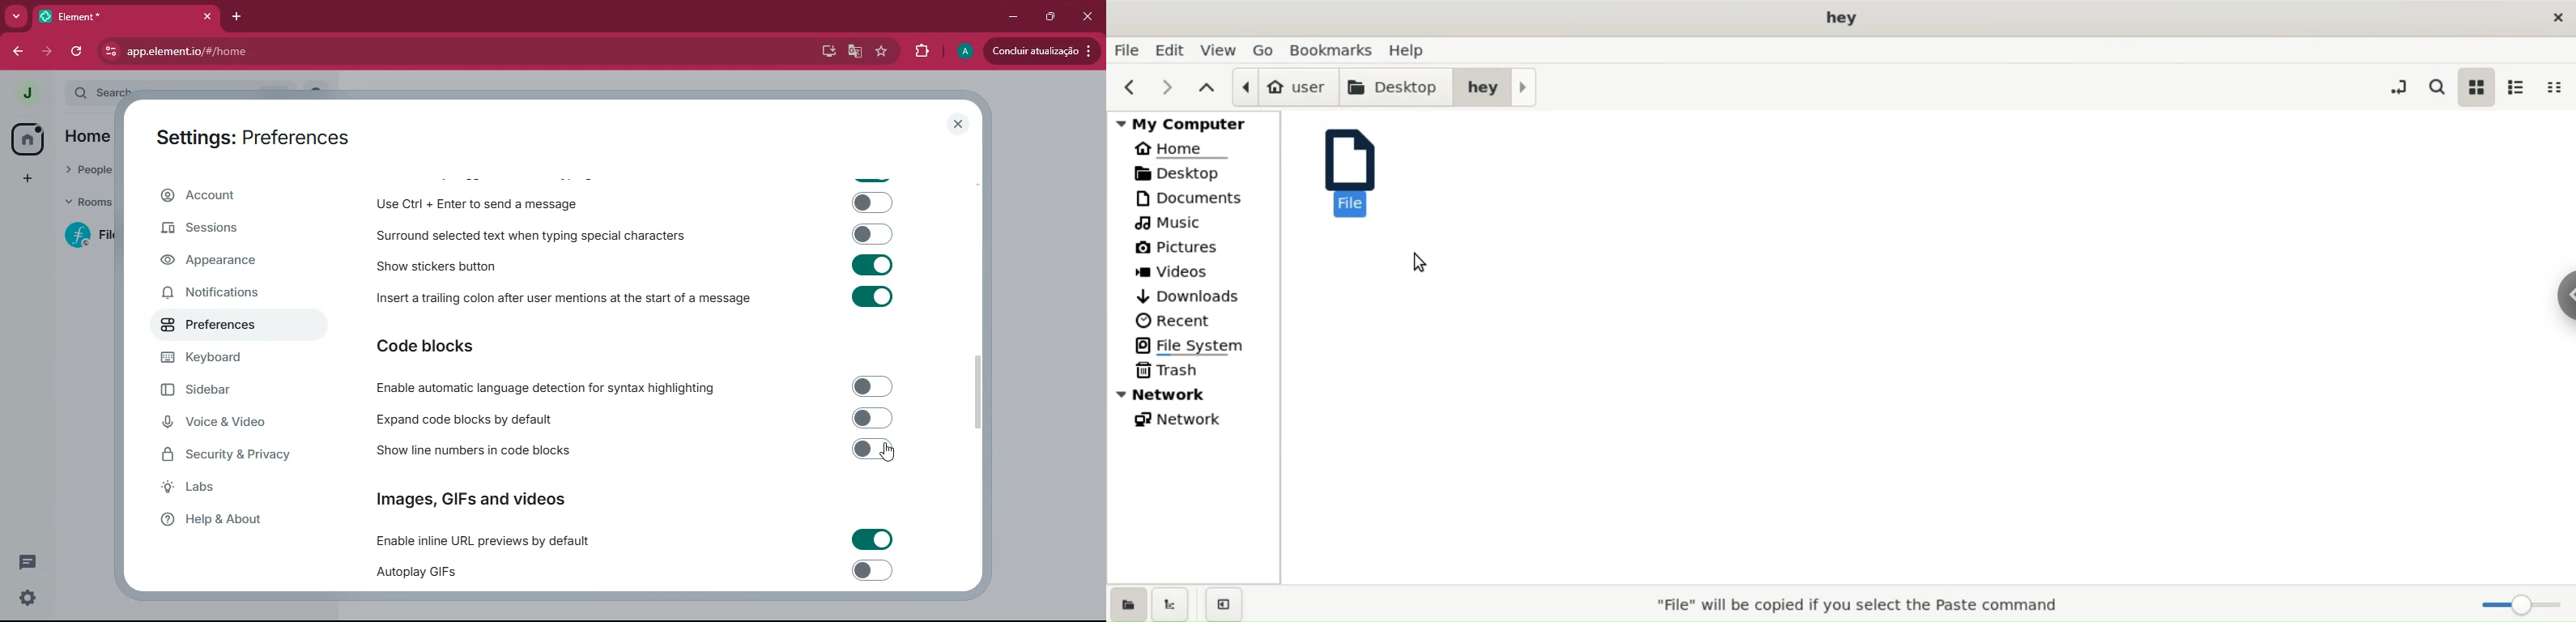  I want to click on Expand code blocks by default, so click(631, 418).